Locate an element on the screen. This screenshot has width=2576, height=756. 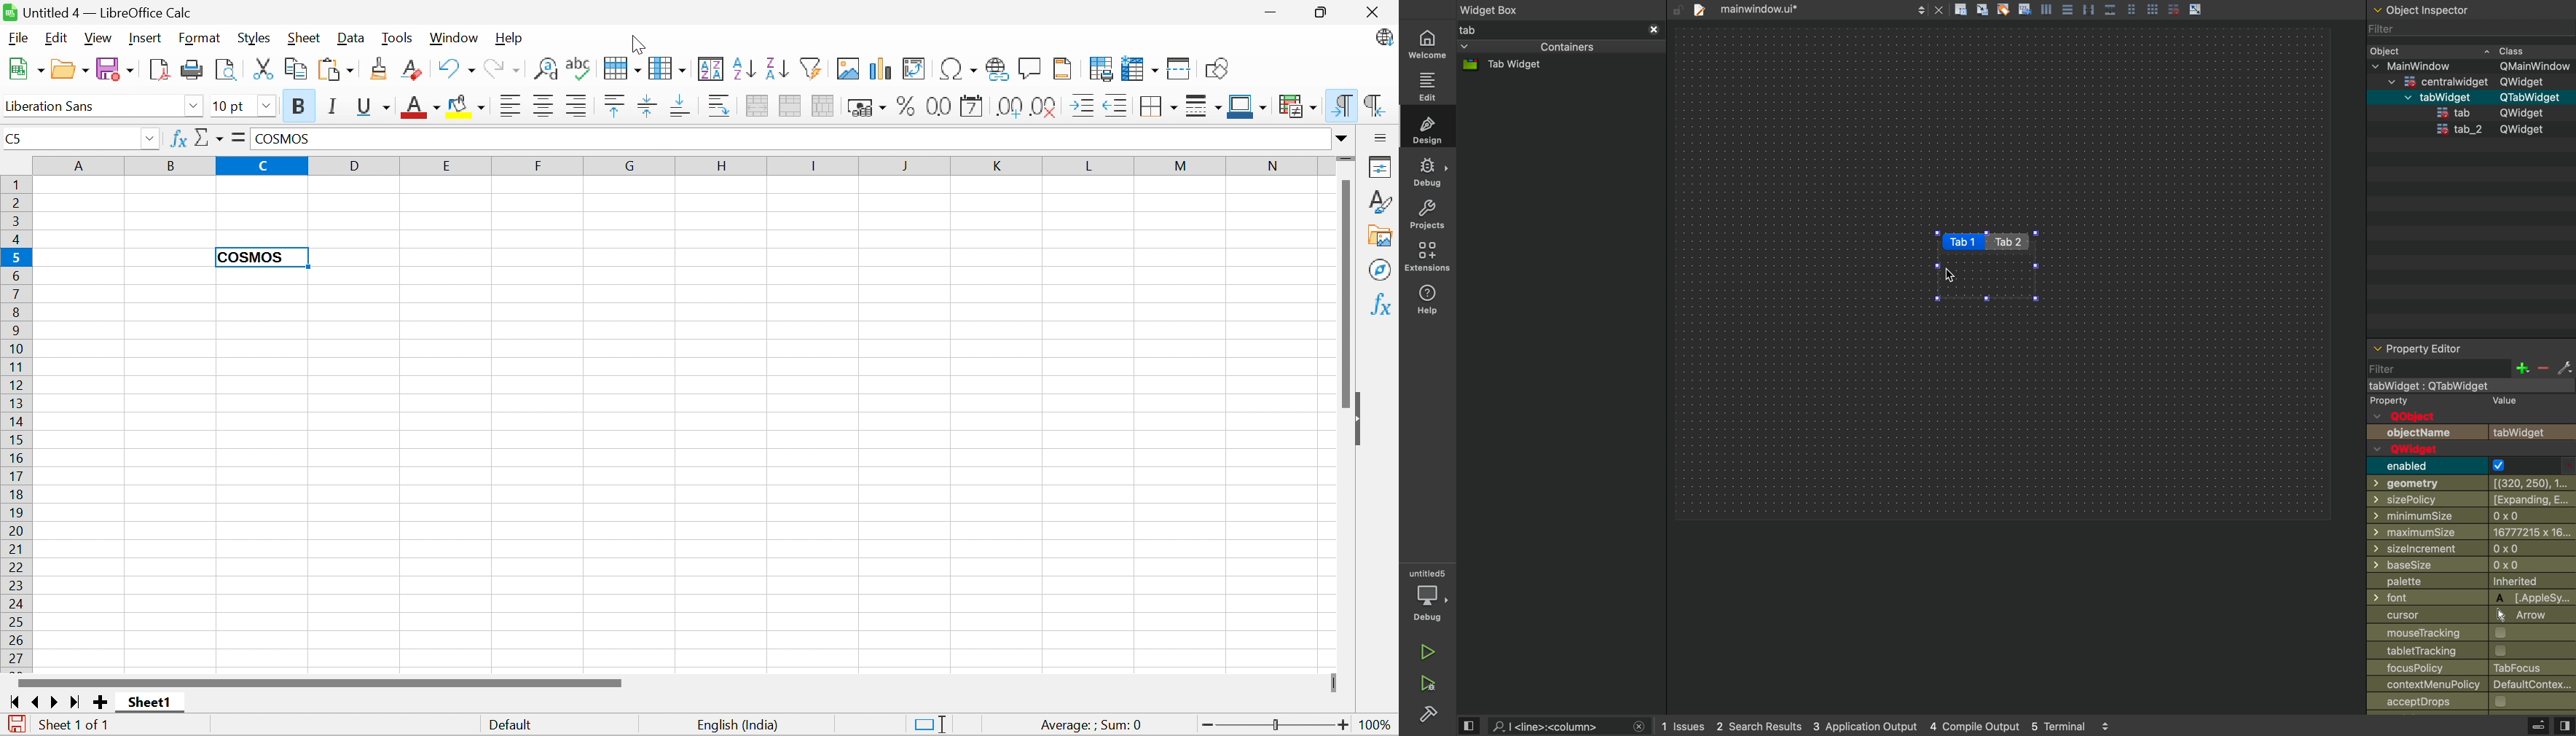
accept drops is located at coordinates (2472, 703).